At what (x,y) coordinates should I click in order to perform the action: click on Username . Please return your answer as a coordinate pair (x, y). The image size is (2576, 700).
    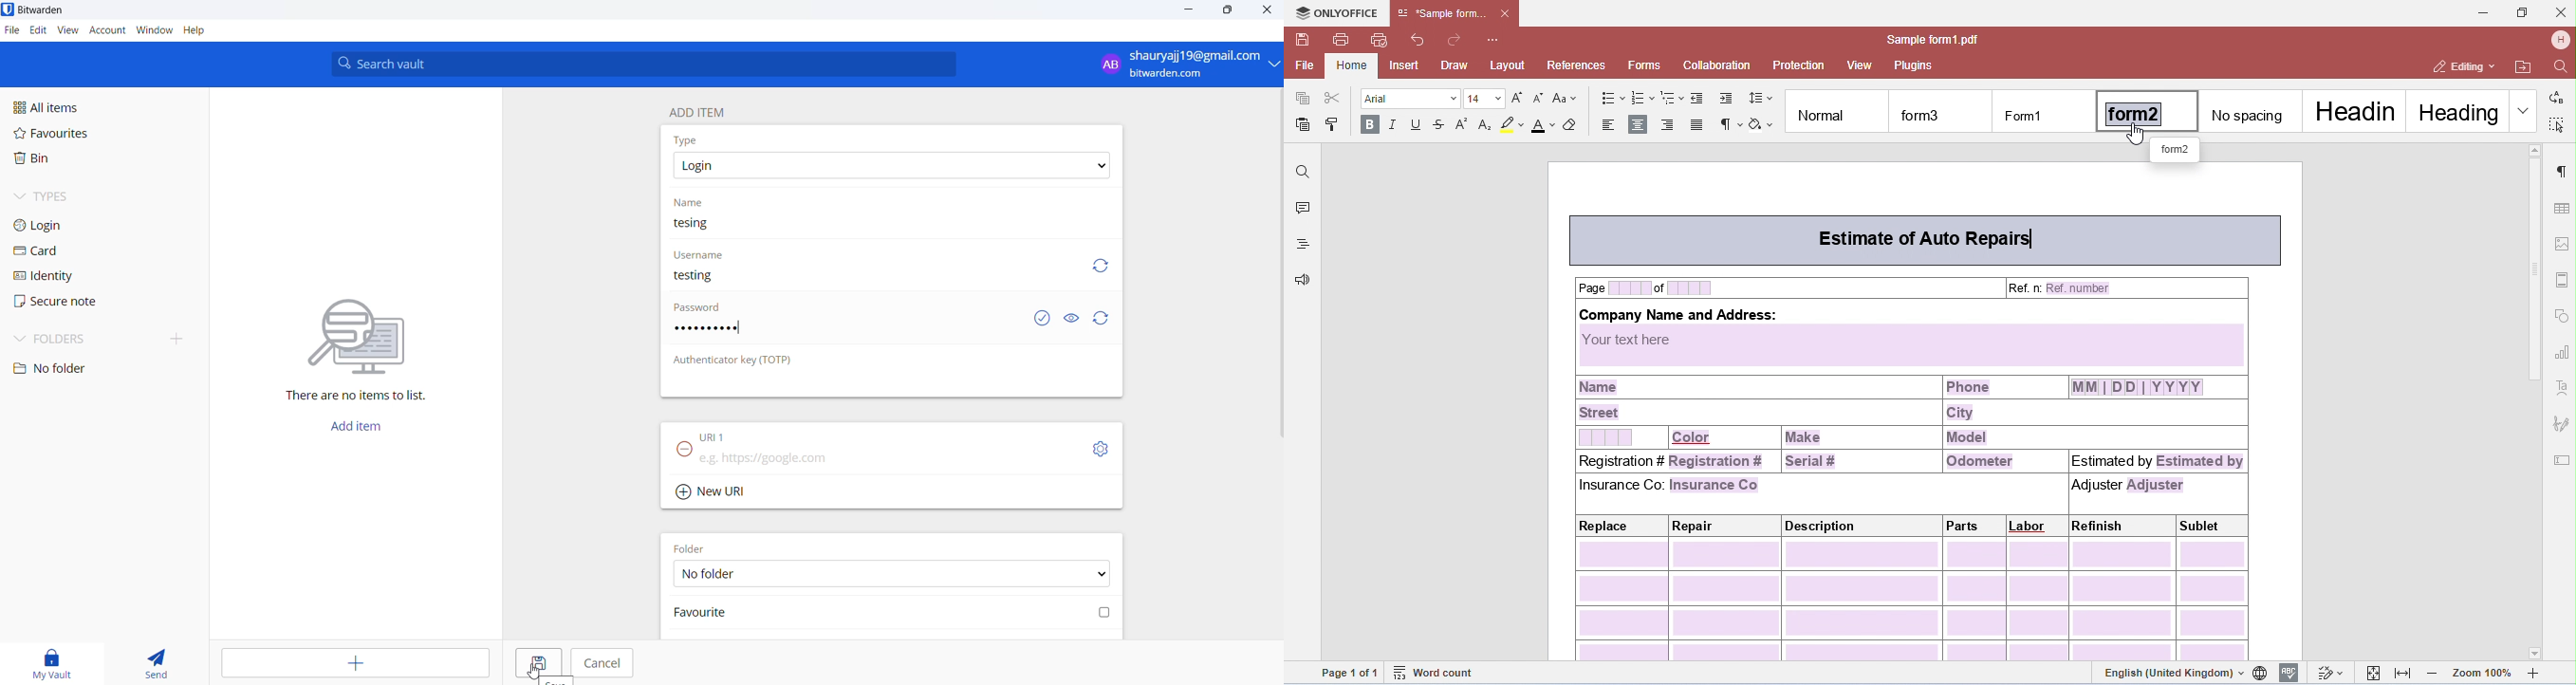
    Looking at the image, I should click on (700, 255).